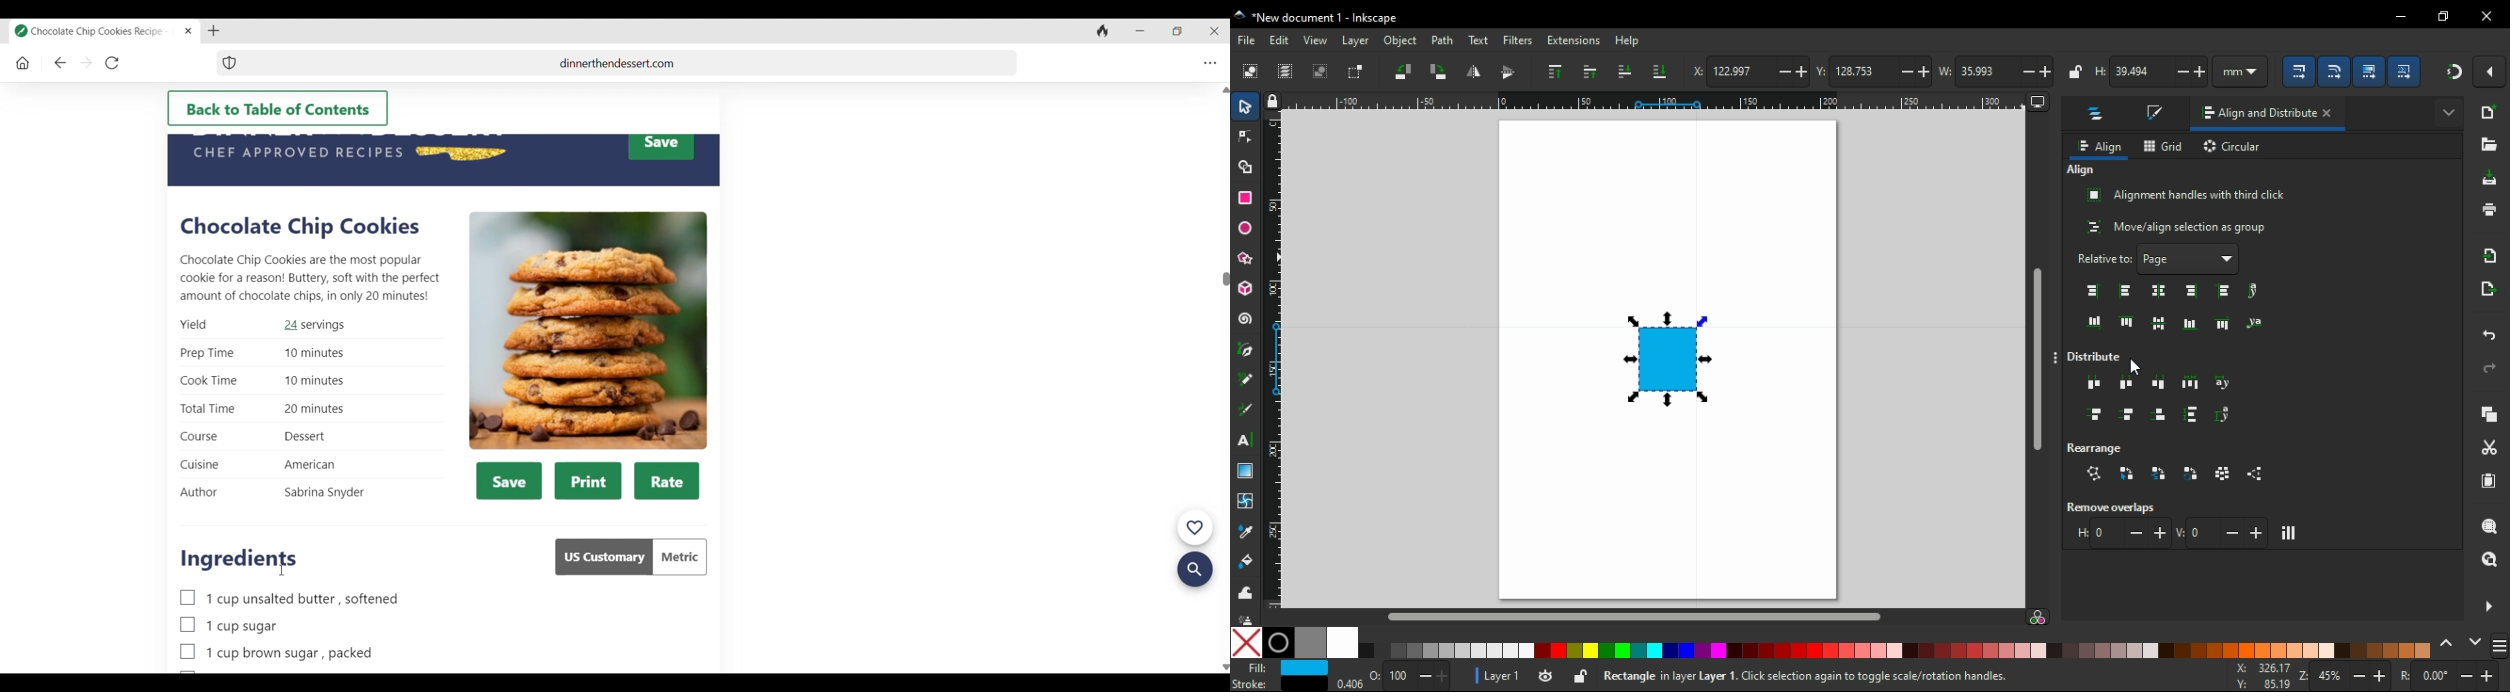  What do you see at coordinates (1278, 643) in the screenshot?
I see `black` at bounding box center [1278, 643].